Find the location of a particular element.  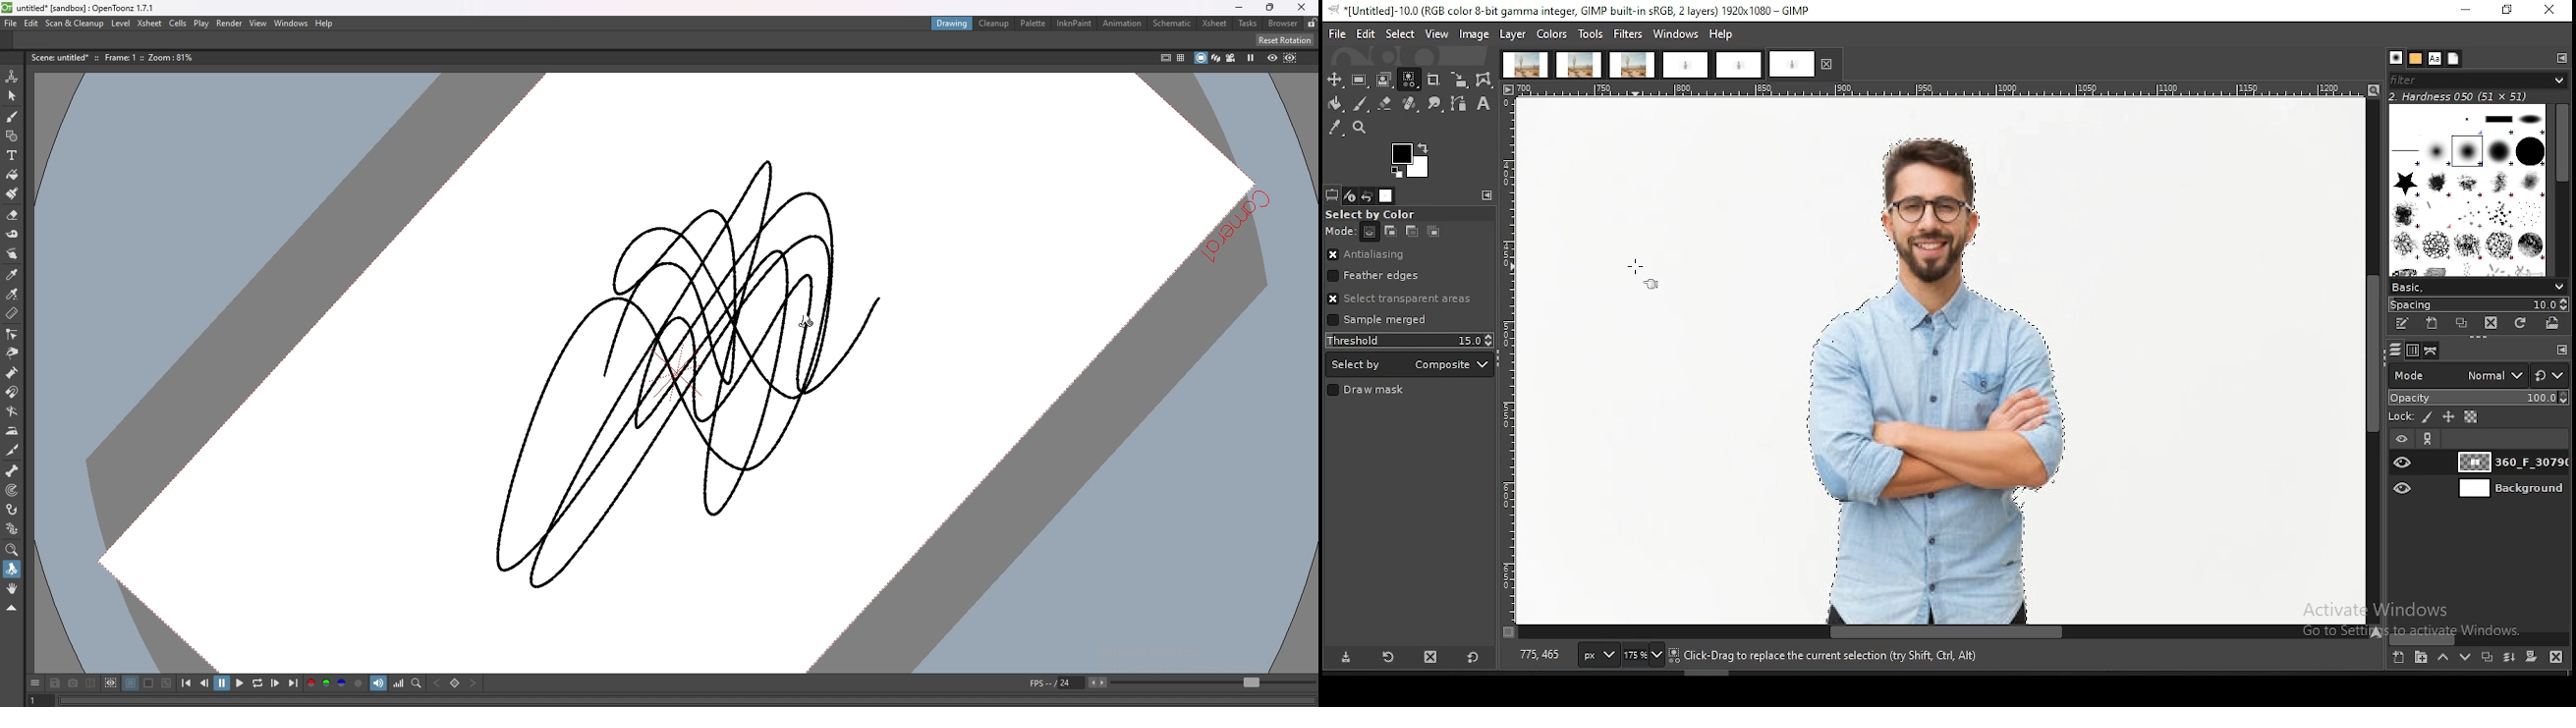

animation is located at coordinates (1123, 23).